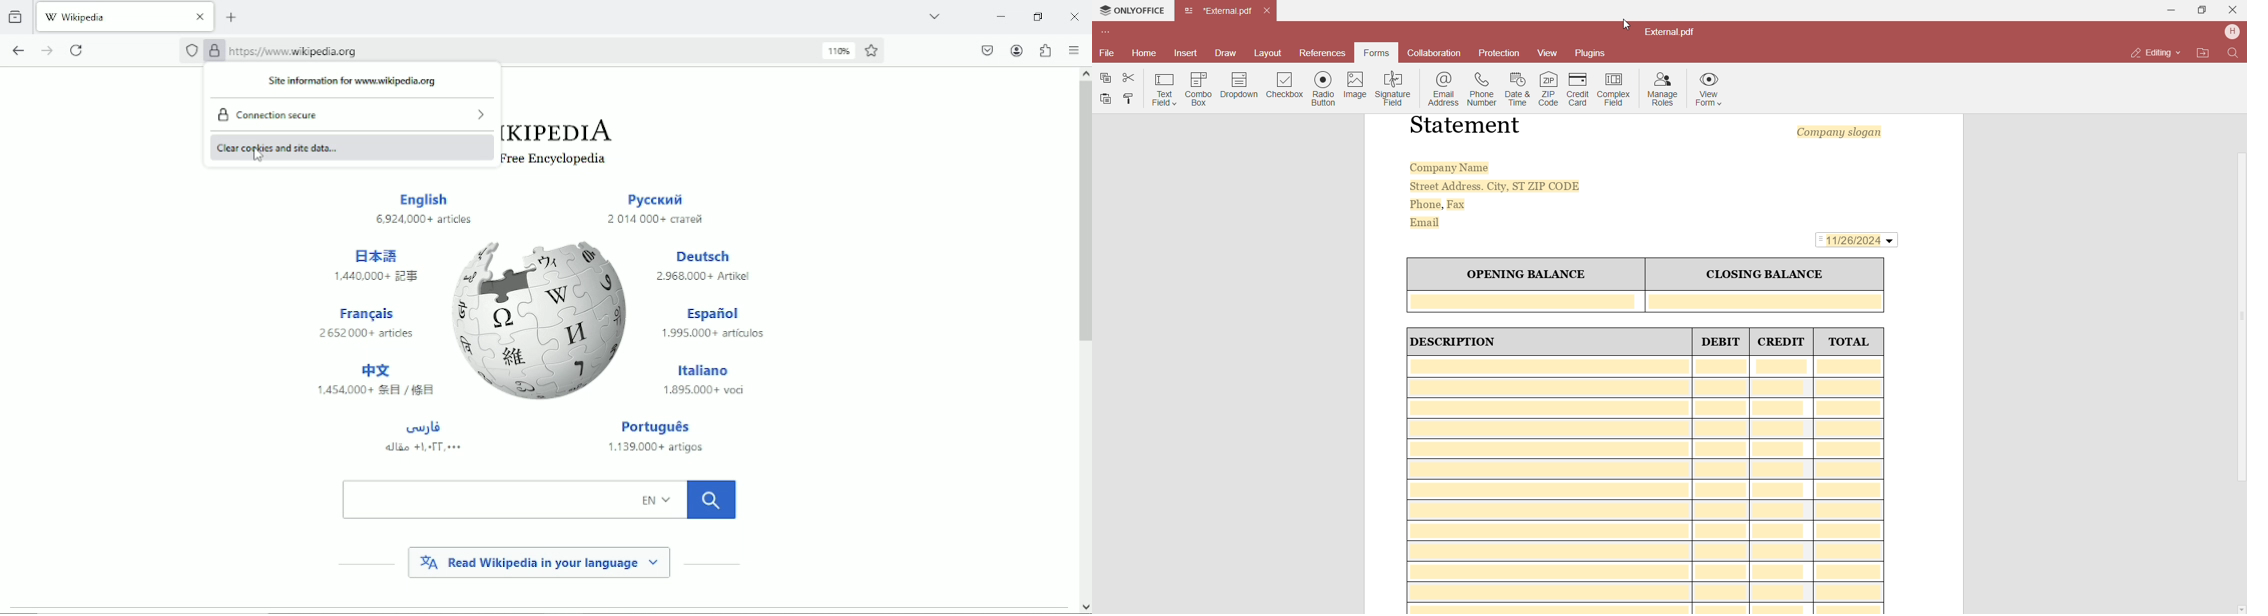  I want to click on foreign language, so click(423, 436).